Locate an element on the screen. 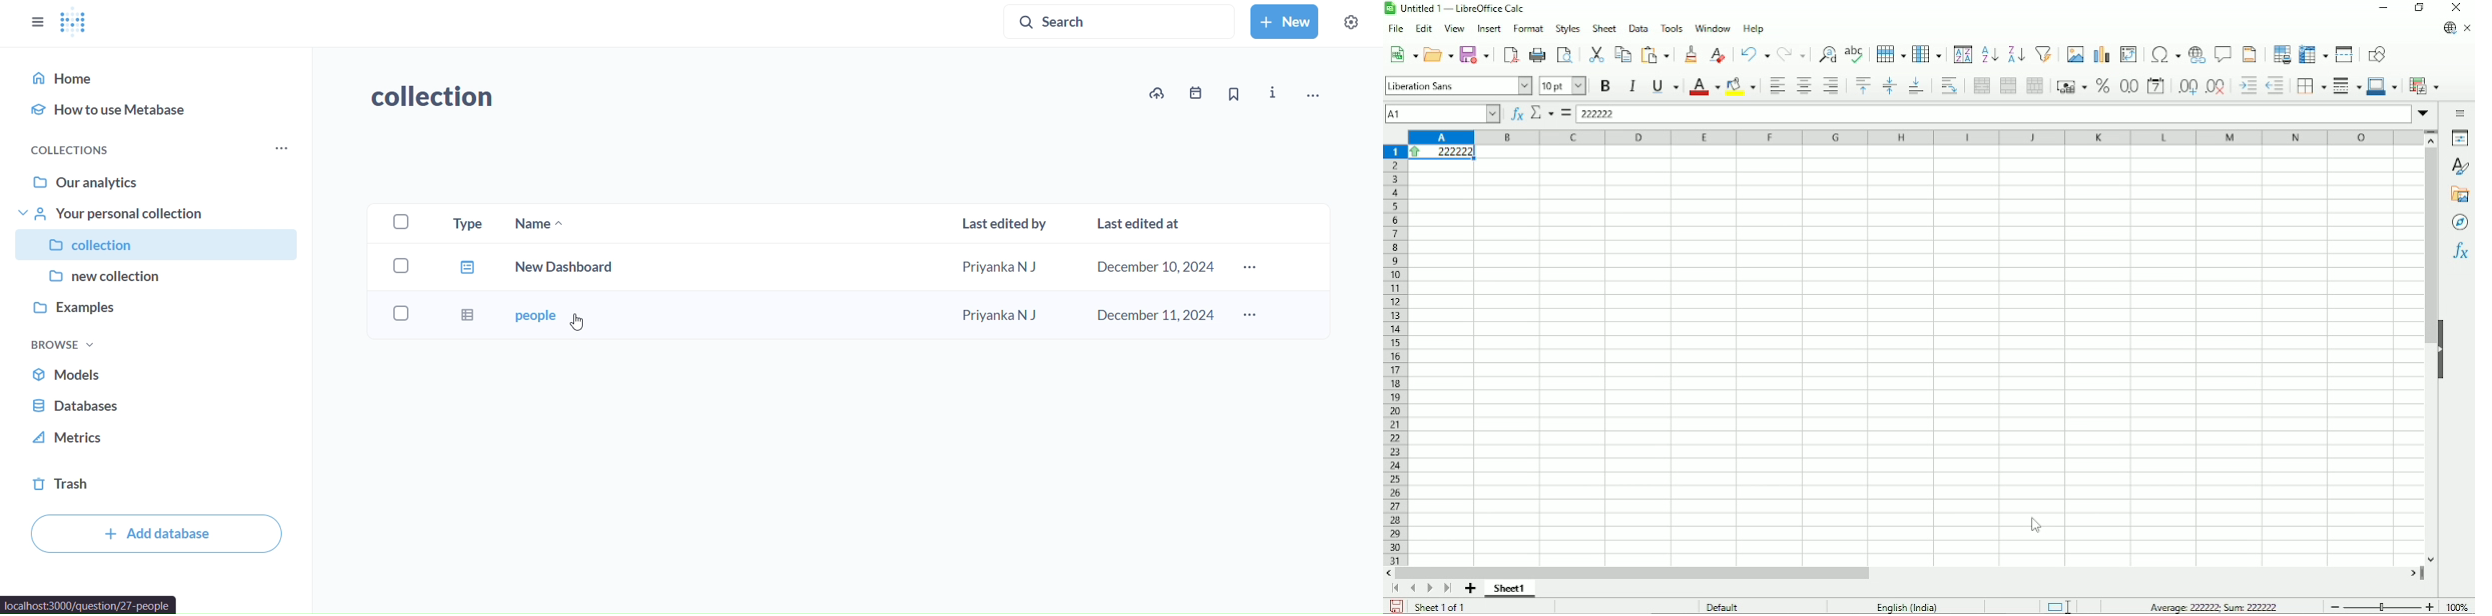 The width and height of the screenshot is (2492, 616). Sheet 1 of 1 is located at coordinates (1443, 606).